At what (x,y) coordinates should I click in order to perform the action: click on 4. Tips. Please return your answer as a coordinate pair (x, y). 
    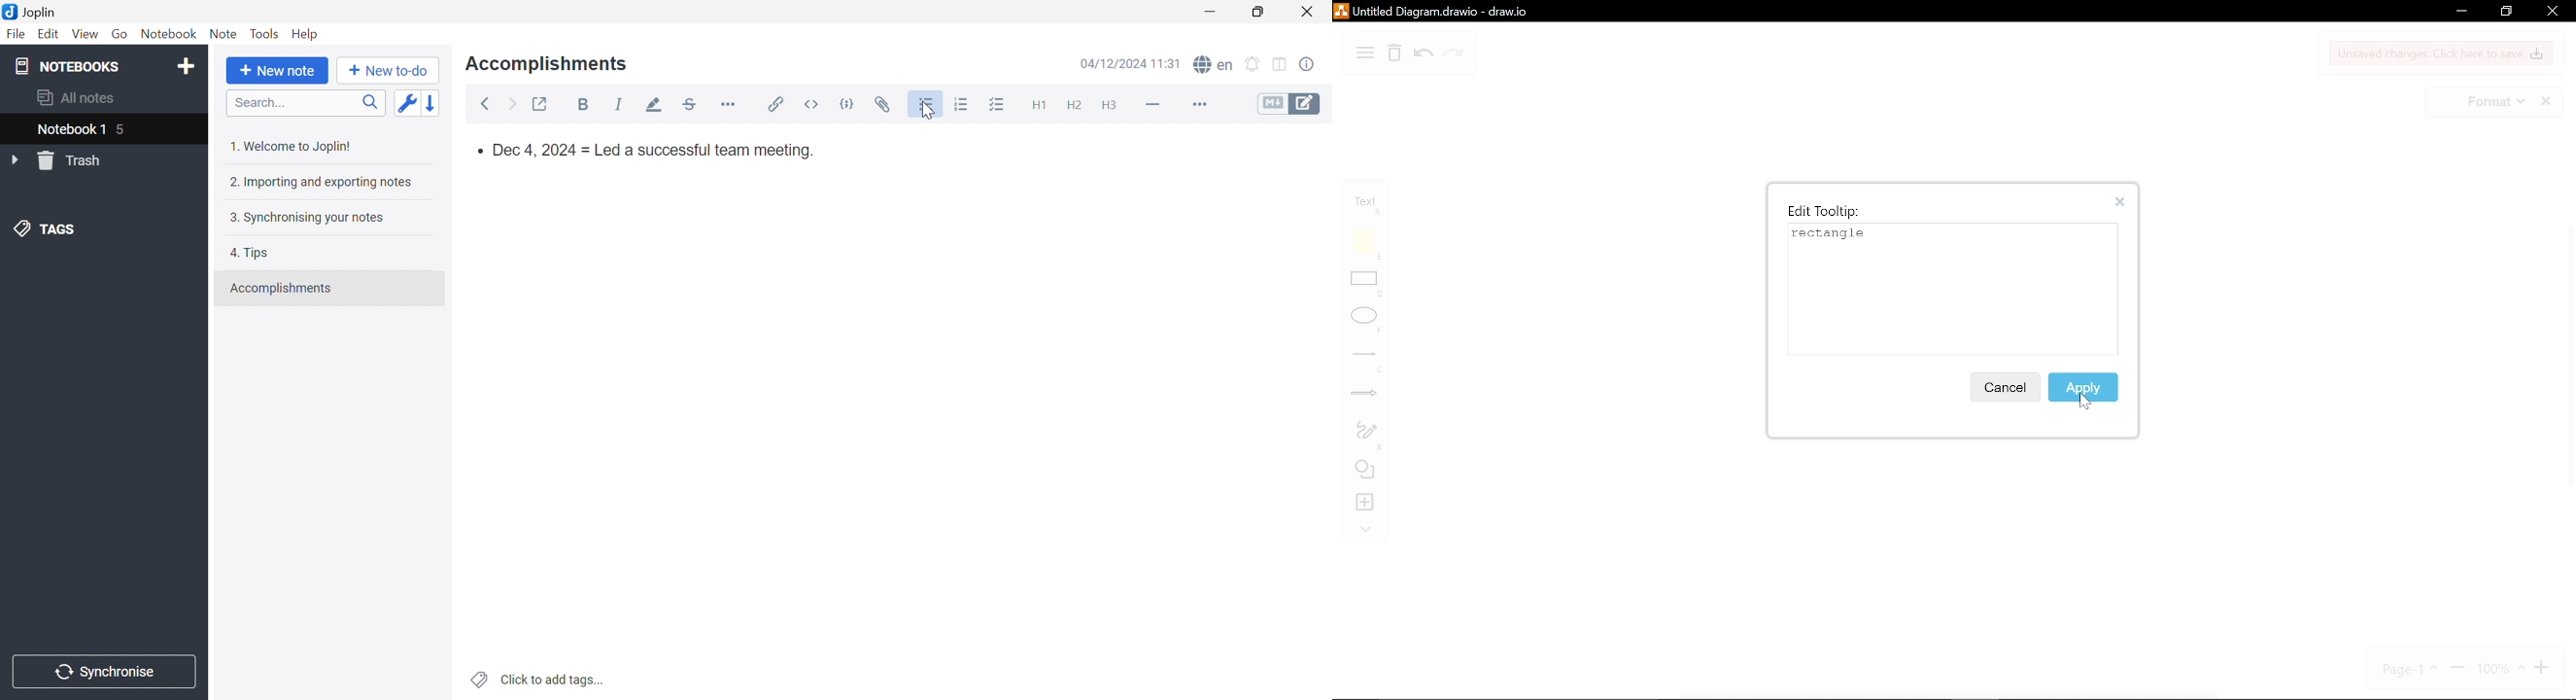
    Looking at the image, I should click on (249, 254).